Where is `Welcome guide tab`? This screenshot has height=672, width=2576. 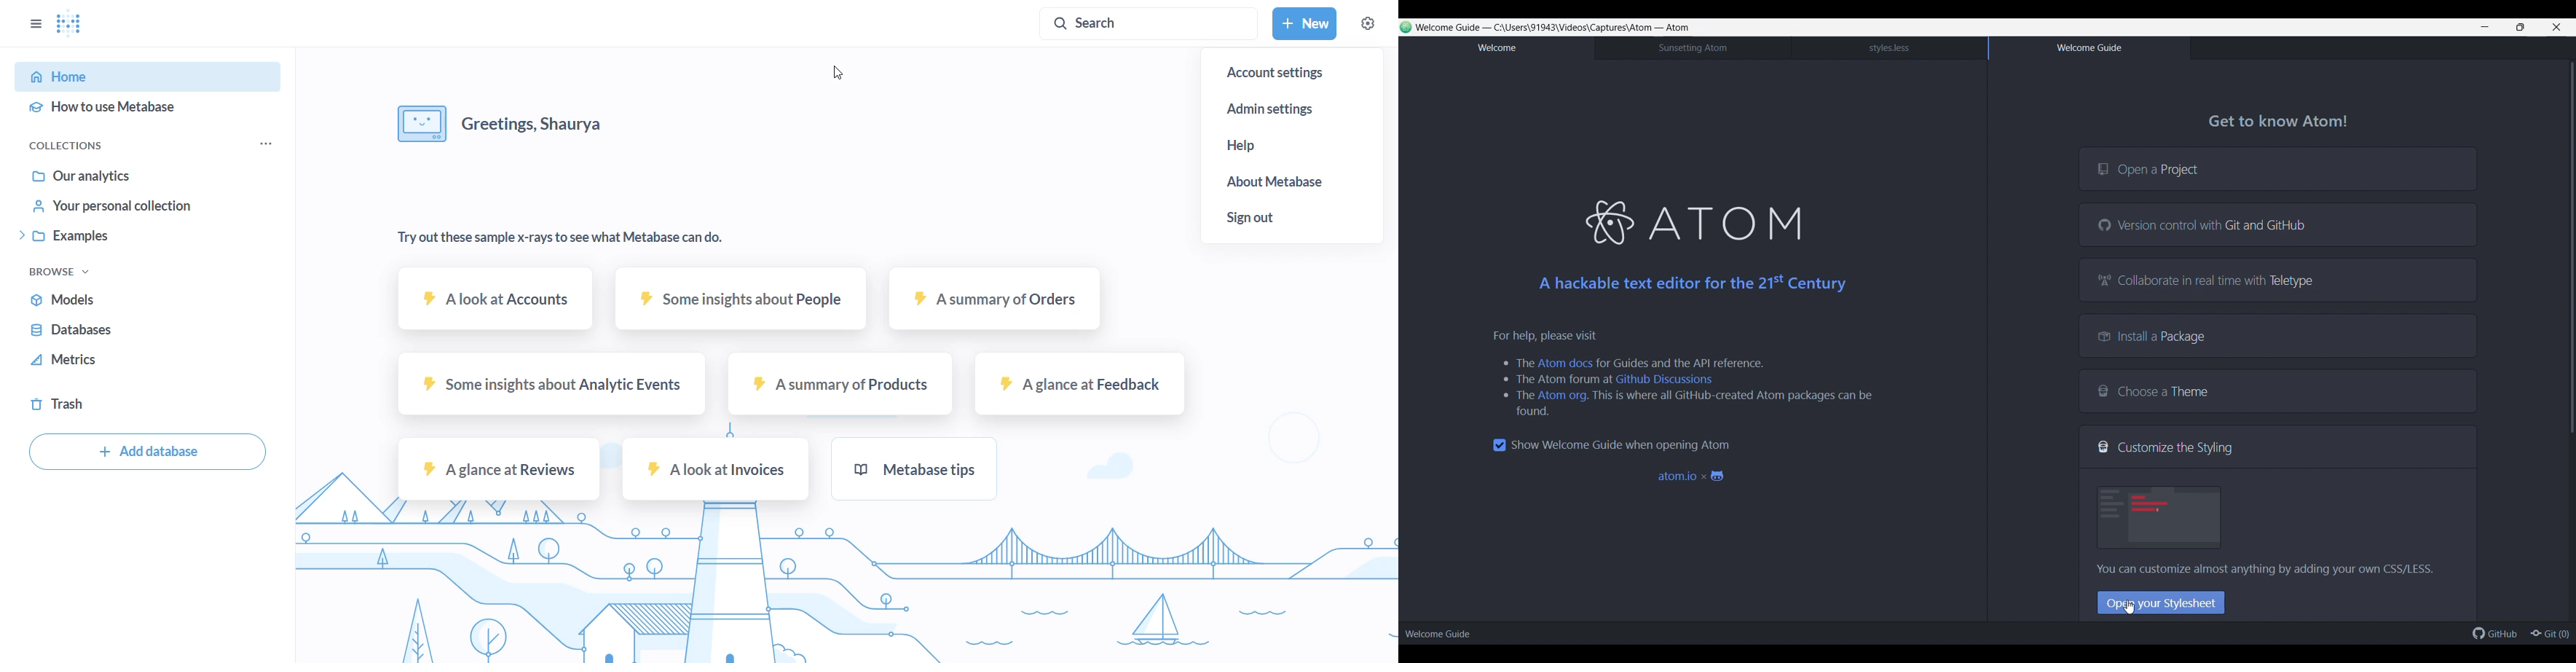
Welcome guide tab is located at coordinates (2089, 48).